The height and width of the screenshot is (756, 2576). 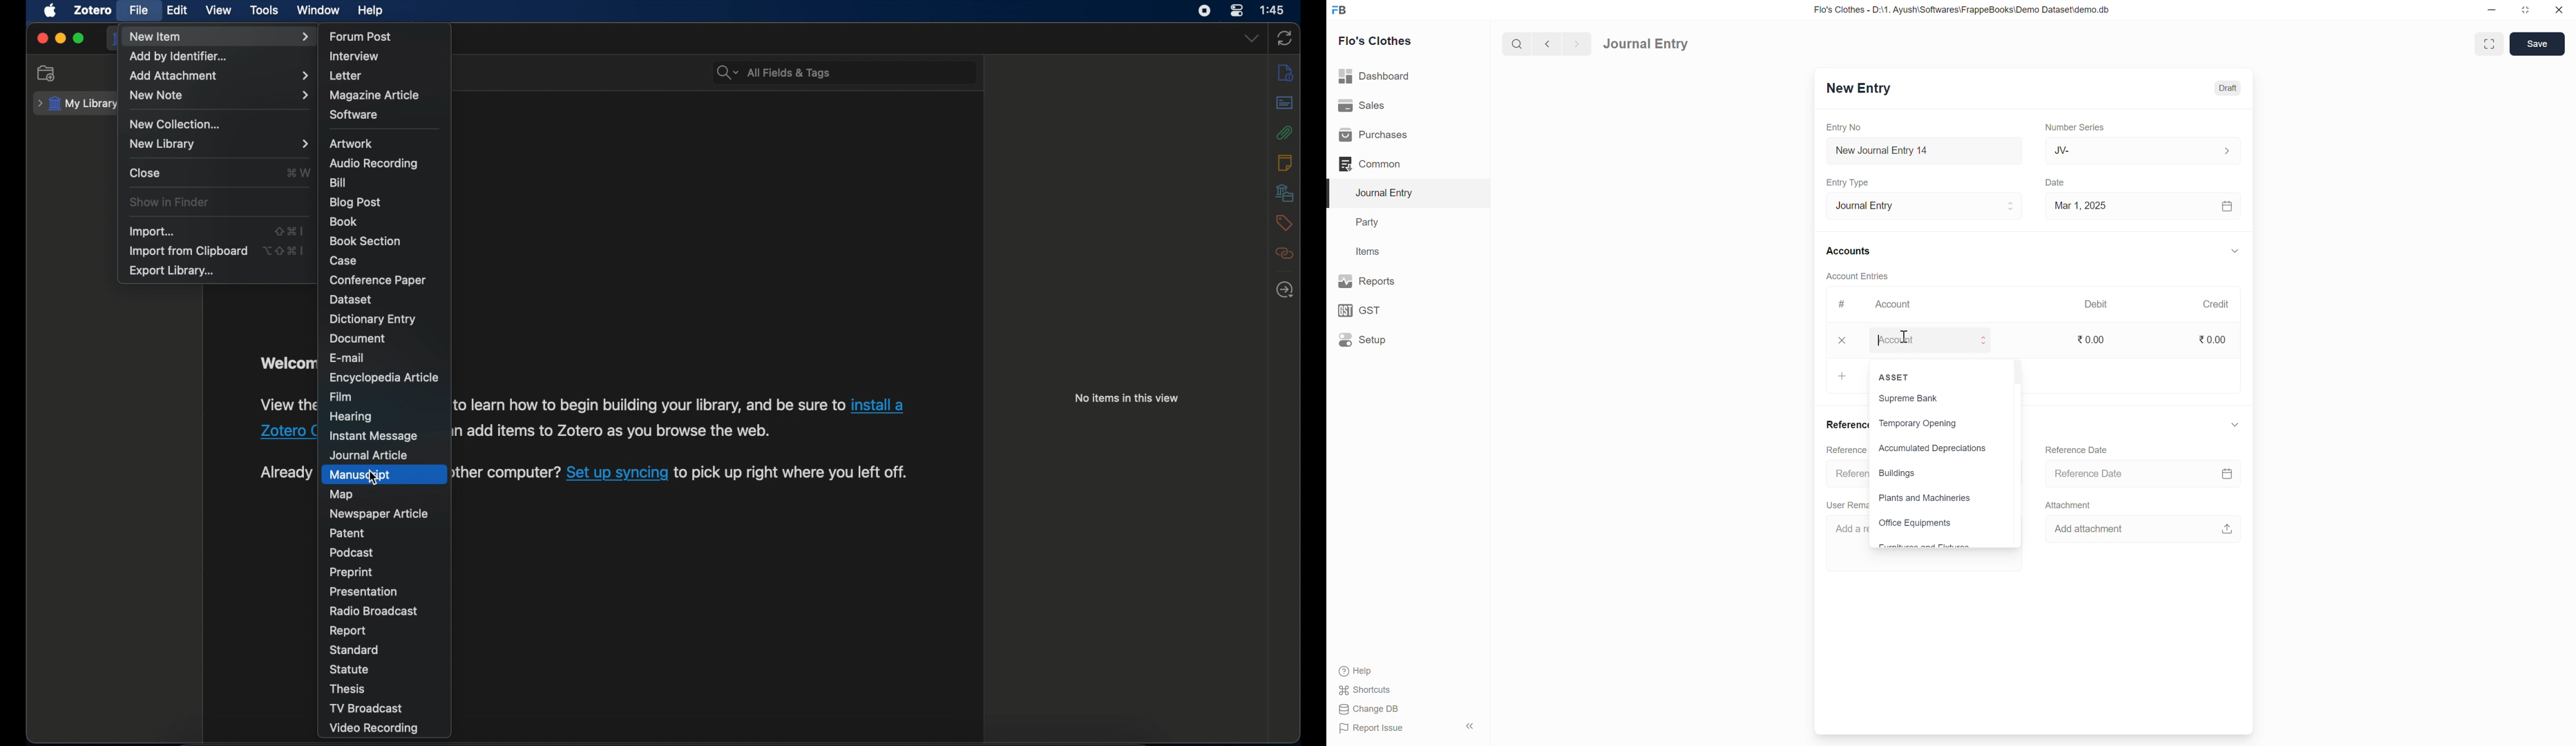 What do you see at coordinates (1859, 87) in the screenshot?
I see `New Entry` at bounding box center [1859, 87].